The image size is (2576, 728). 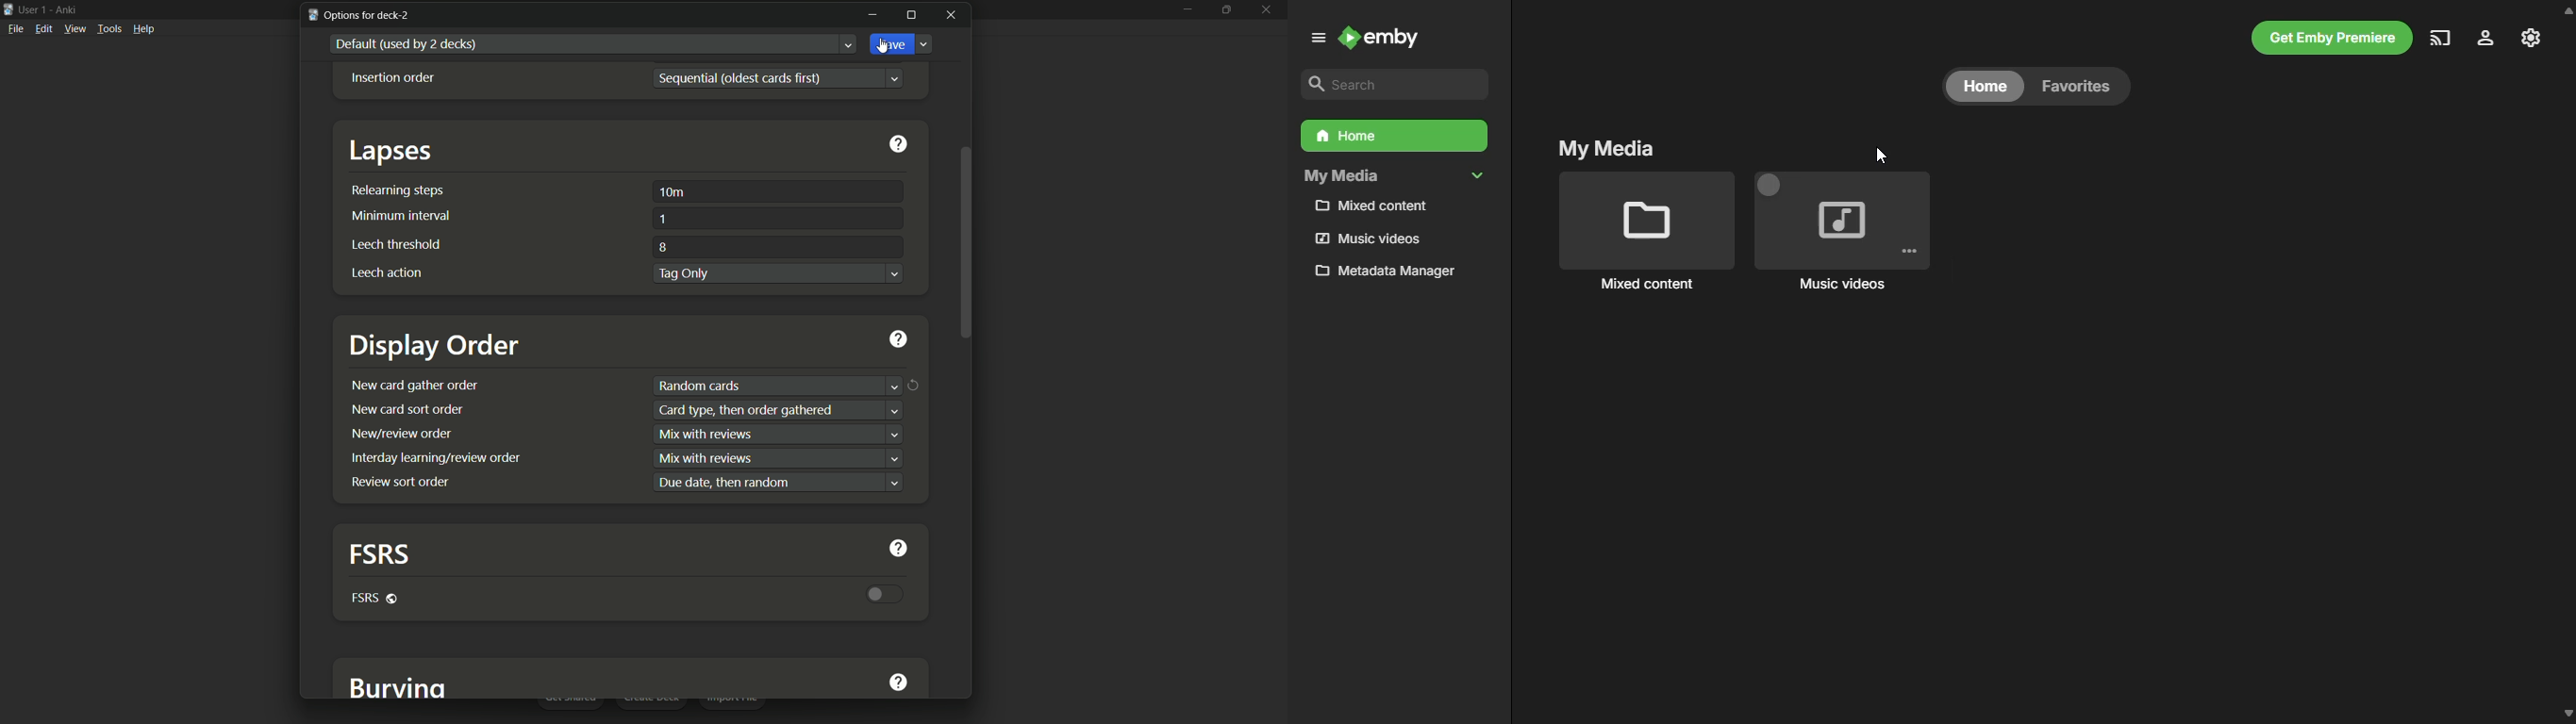 I want to click on fsrs, so click(x=373, y=599).